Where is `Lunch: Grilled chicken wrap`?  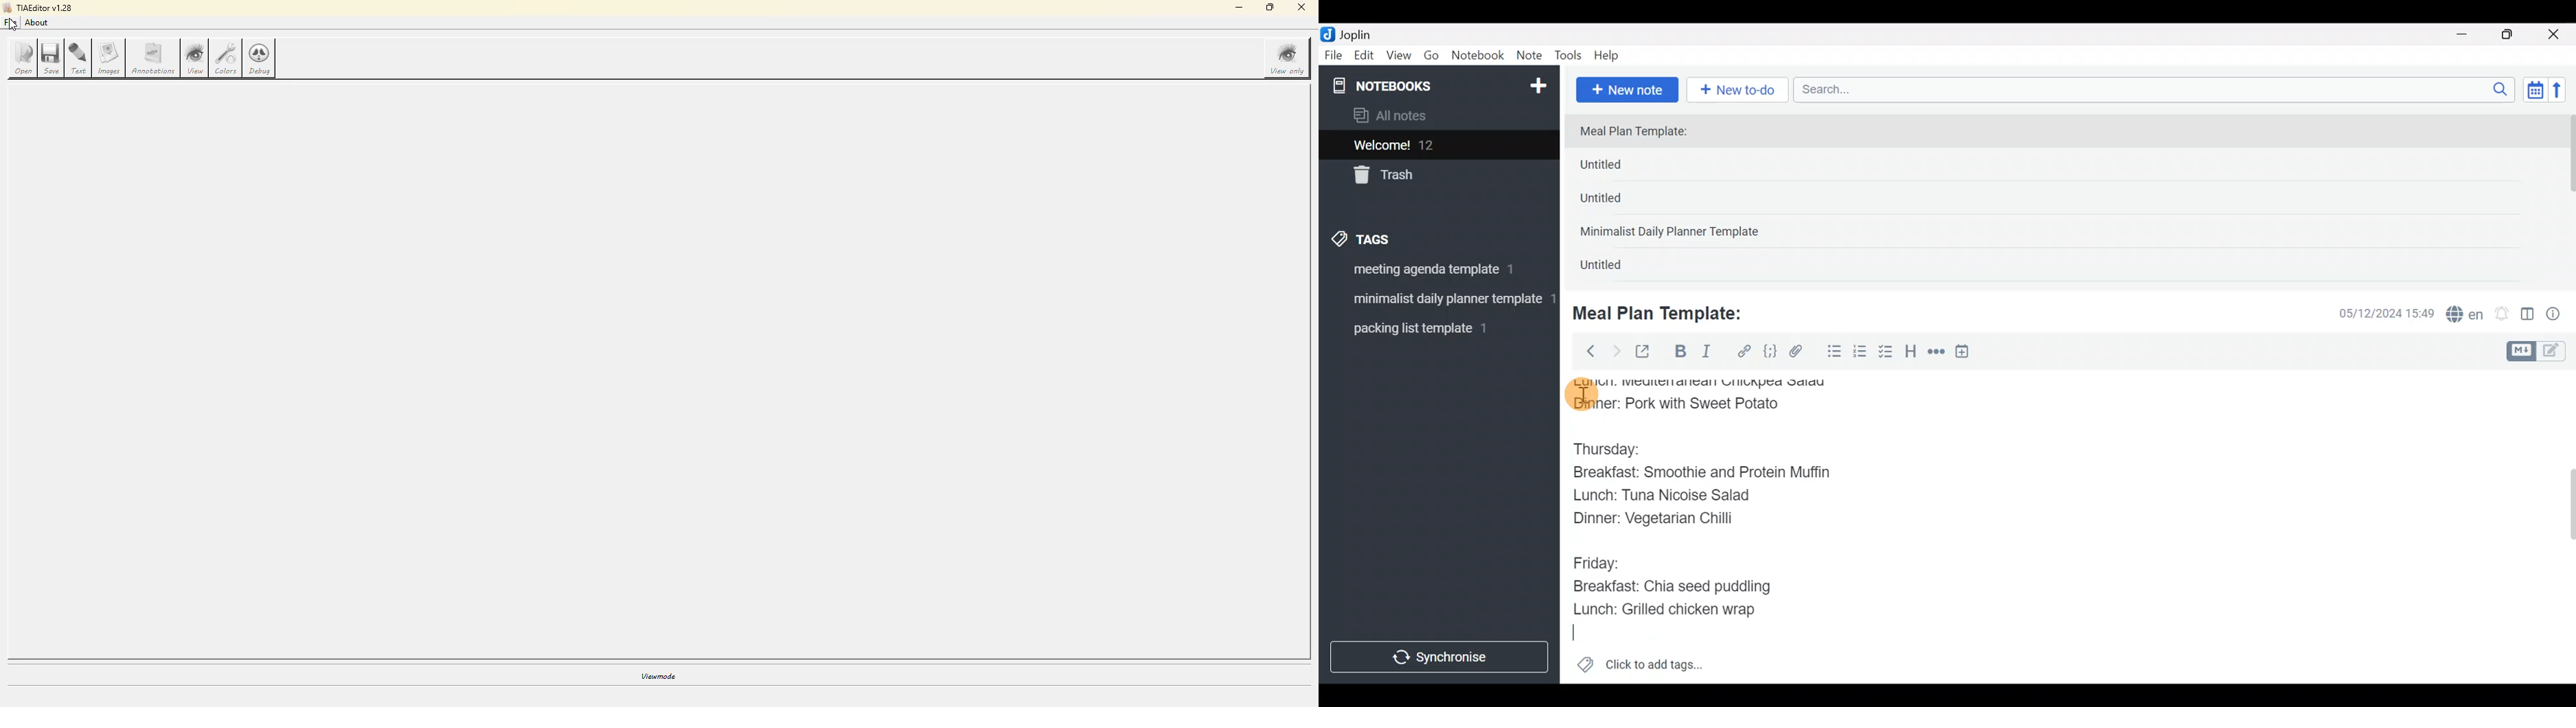 Lunch: Grilled chicken wrap is located at coordinates (1663, 611).